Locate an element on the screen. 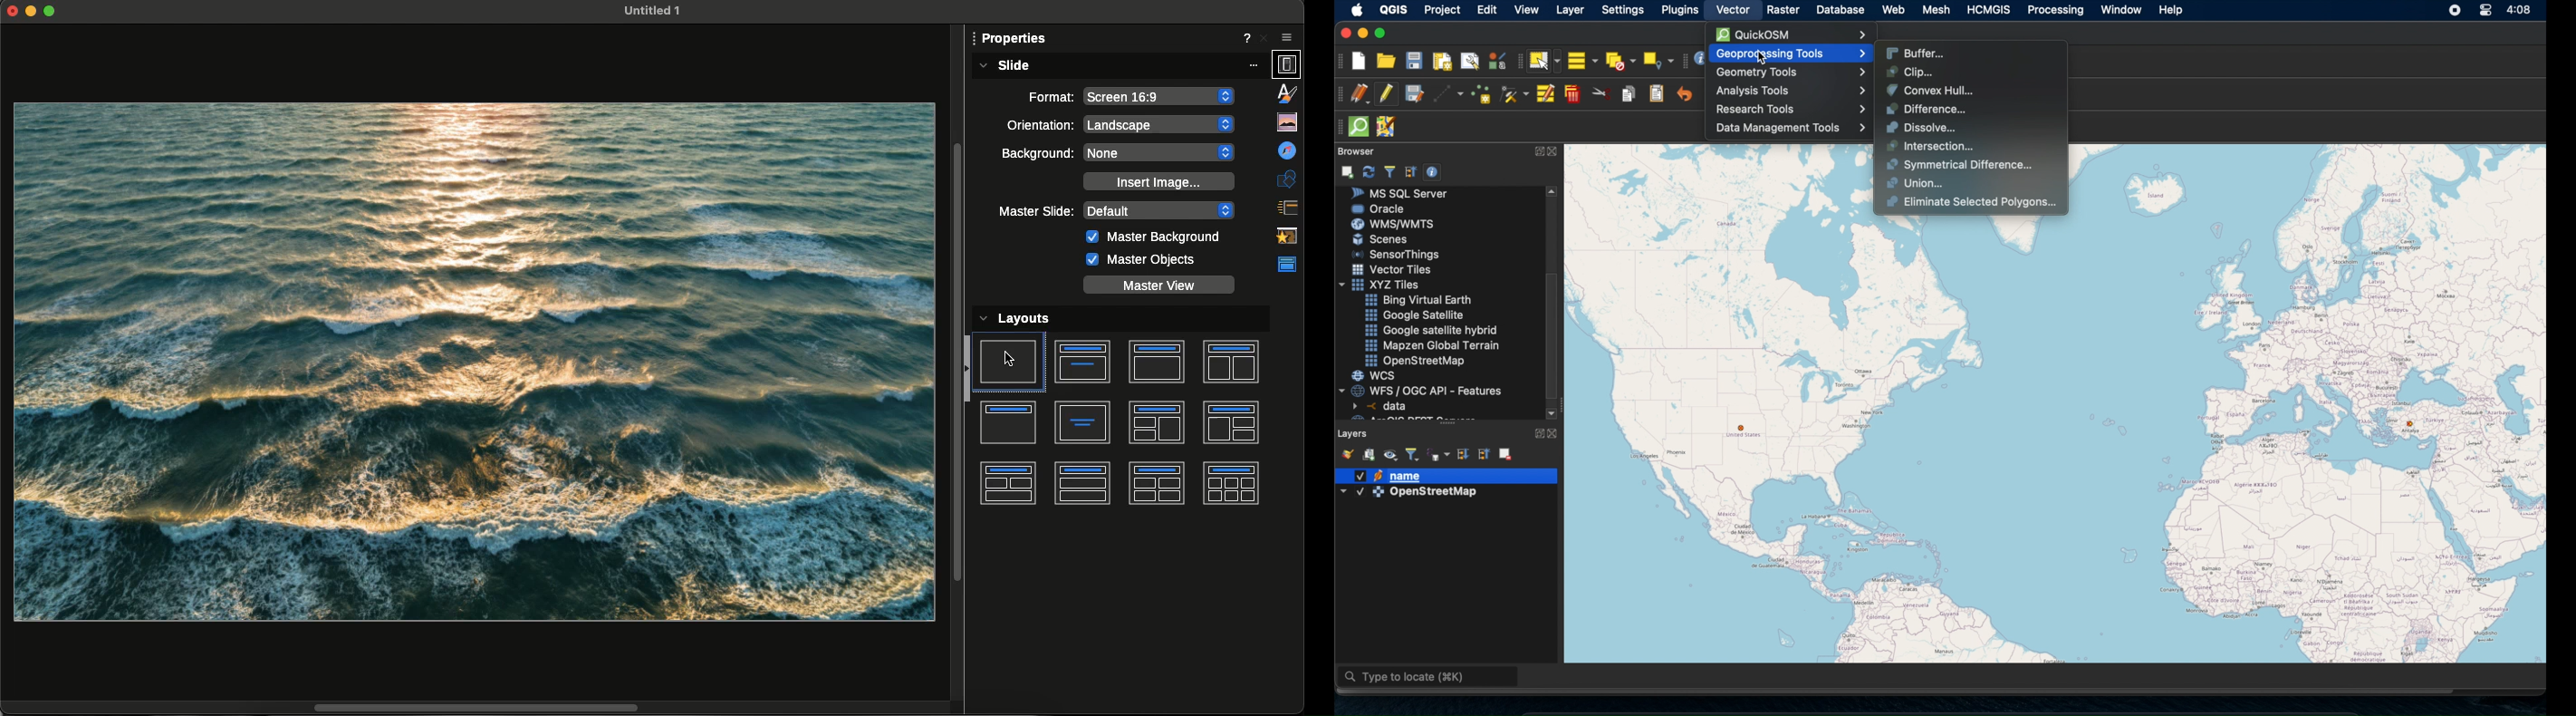 This screenshot has height=728, width=2576. Buffer... is located at coordinates (1918, 52).